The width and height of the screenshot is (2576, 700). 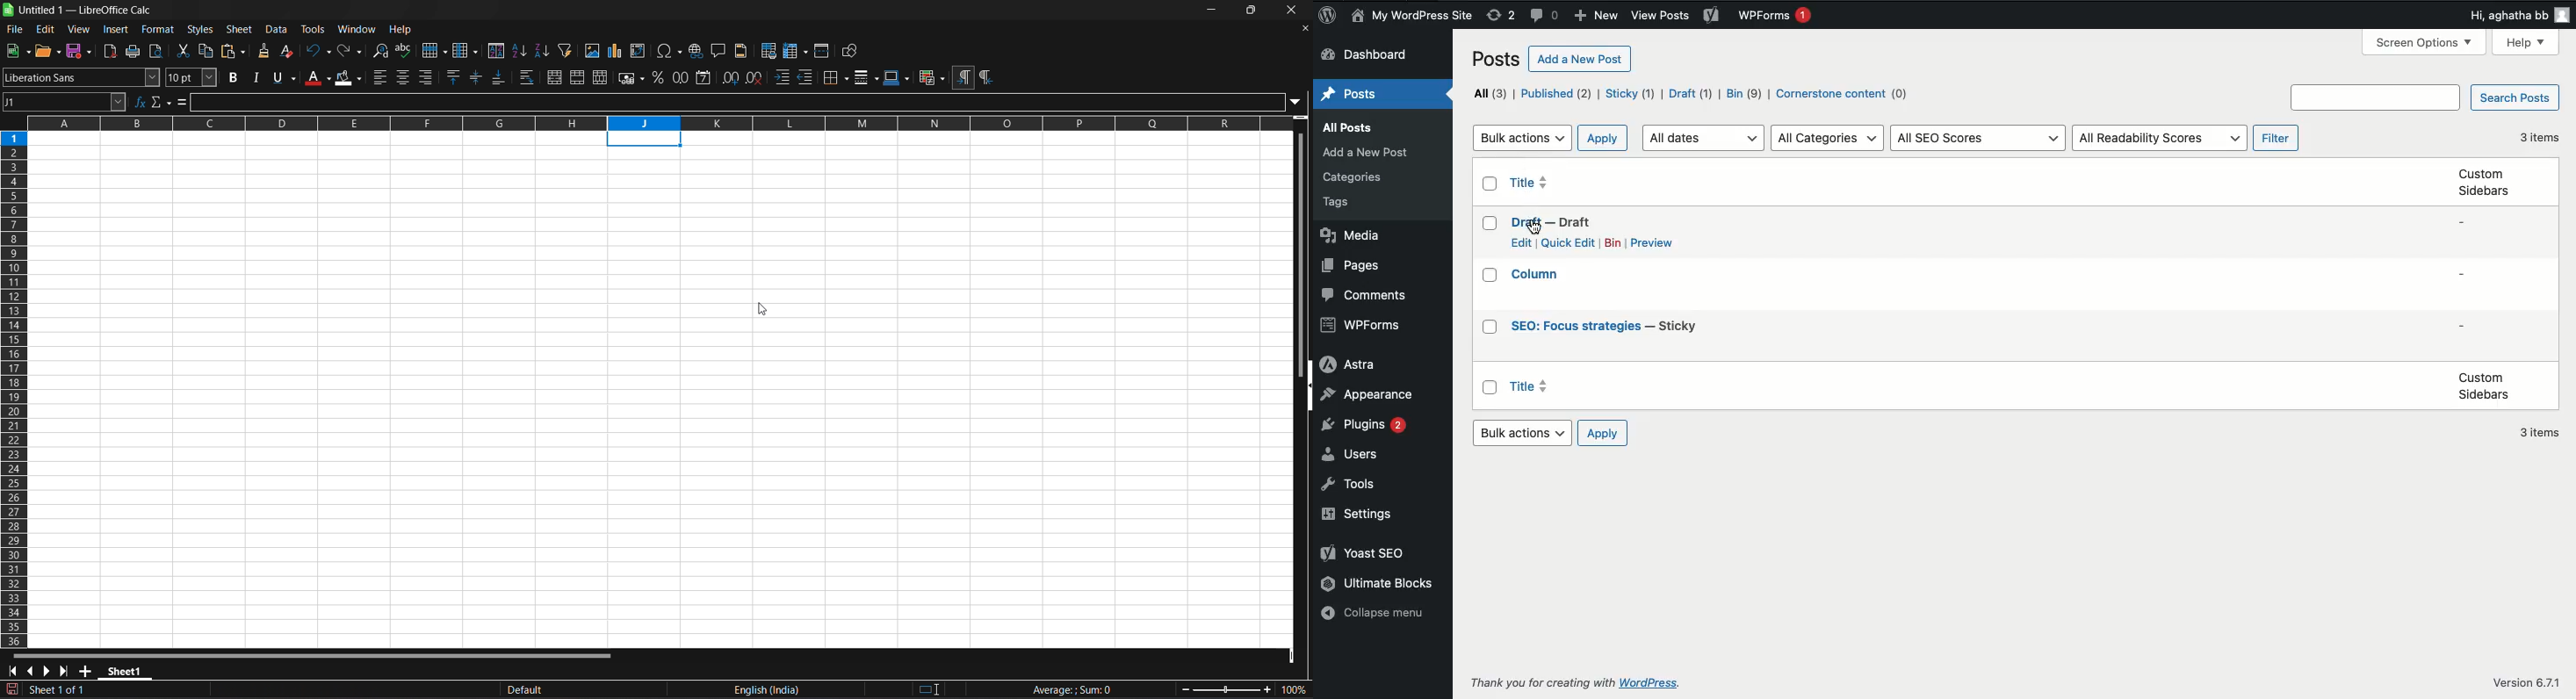 What do you see at coordinates (1357, 515) in the screenshot?
I see `Settings` at bounding box center [1357, 515].